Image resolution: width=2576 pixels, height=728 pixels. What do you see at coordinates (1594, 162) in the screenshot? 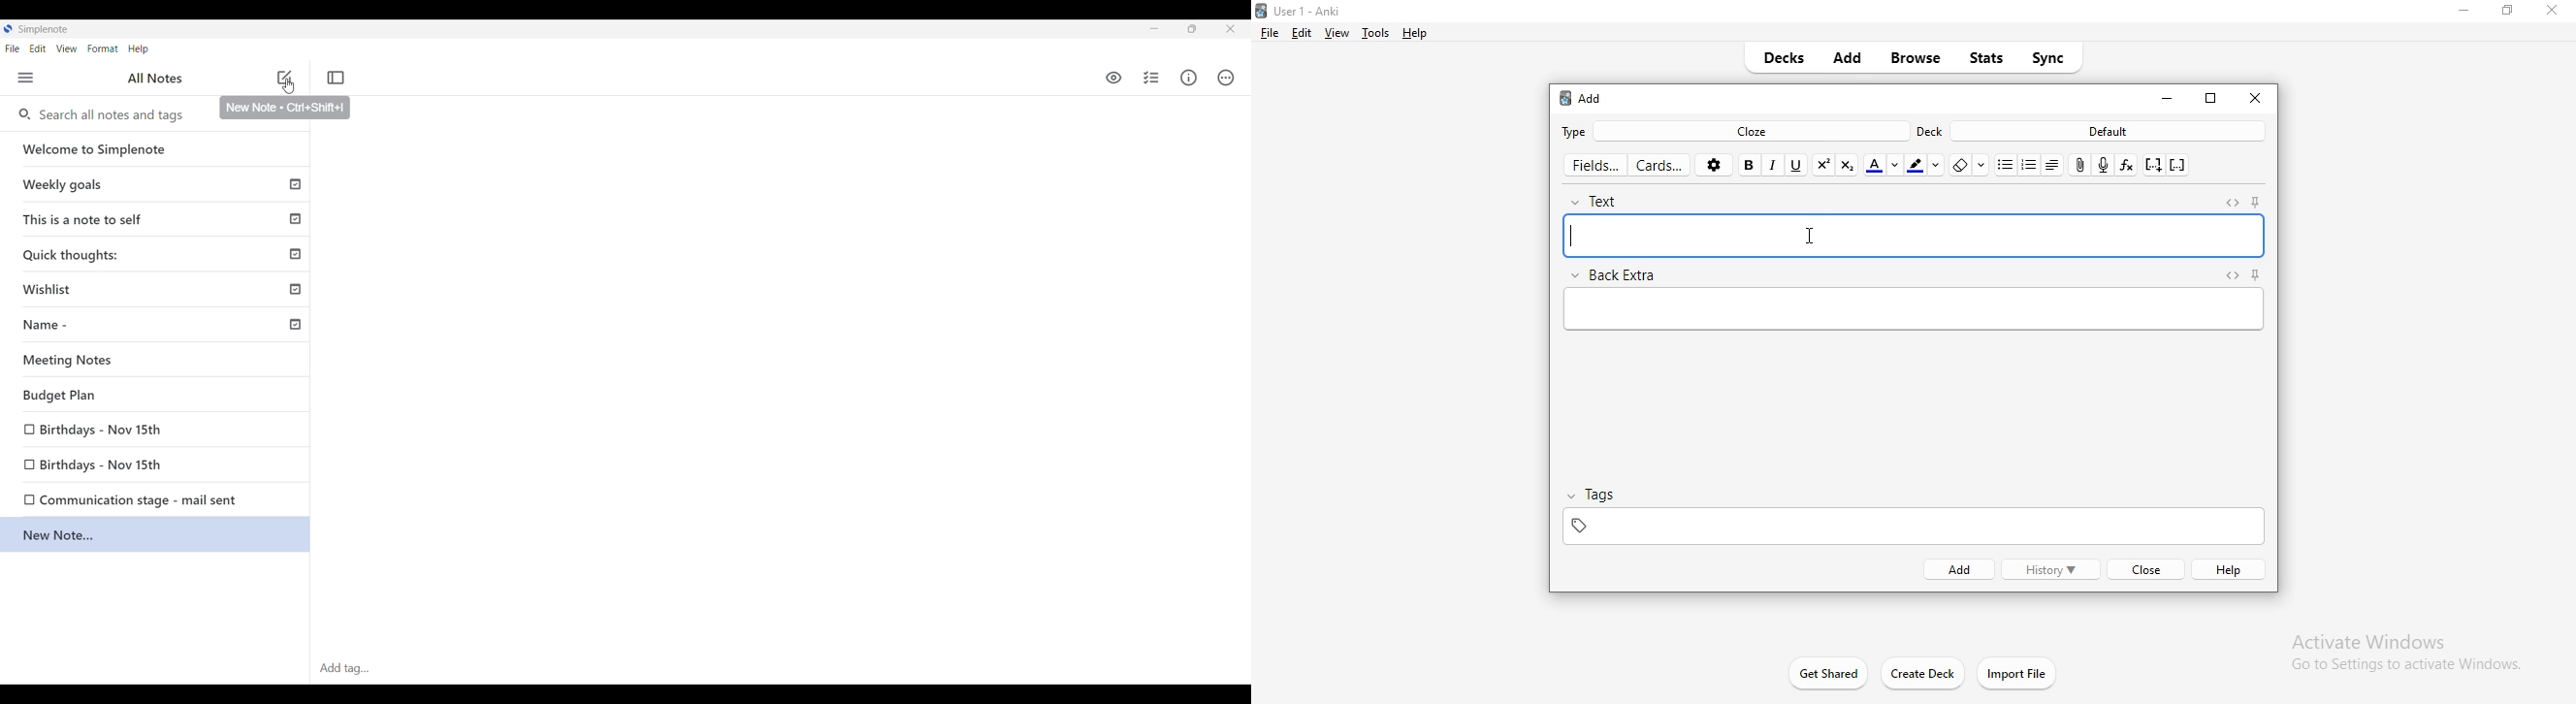
I see `fields` at bounding box center [1594, 162].